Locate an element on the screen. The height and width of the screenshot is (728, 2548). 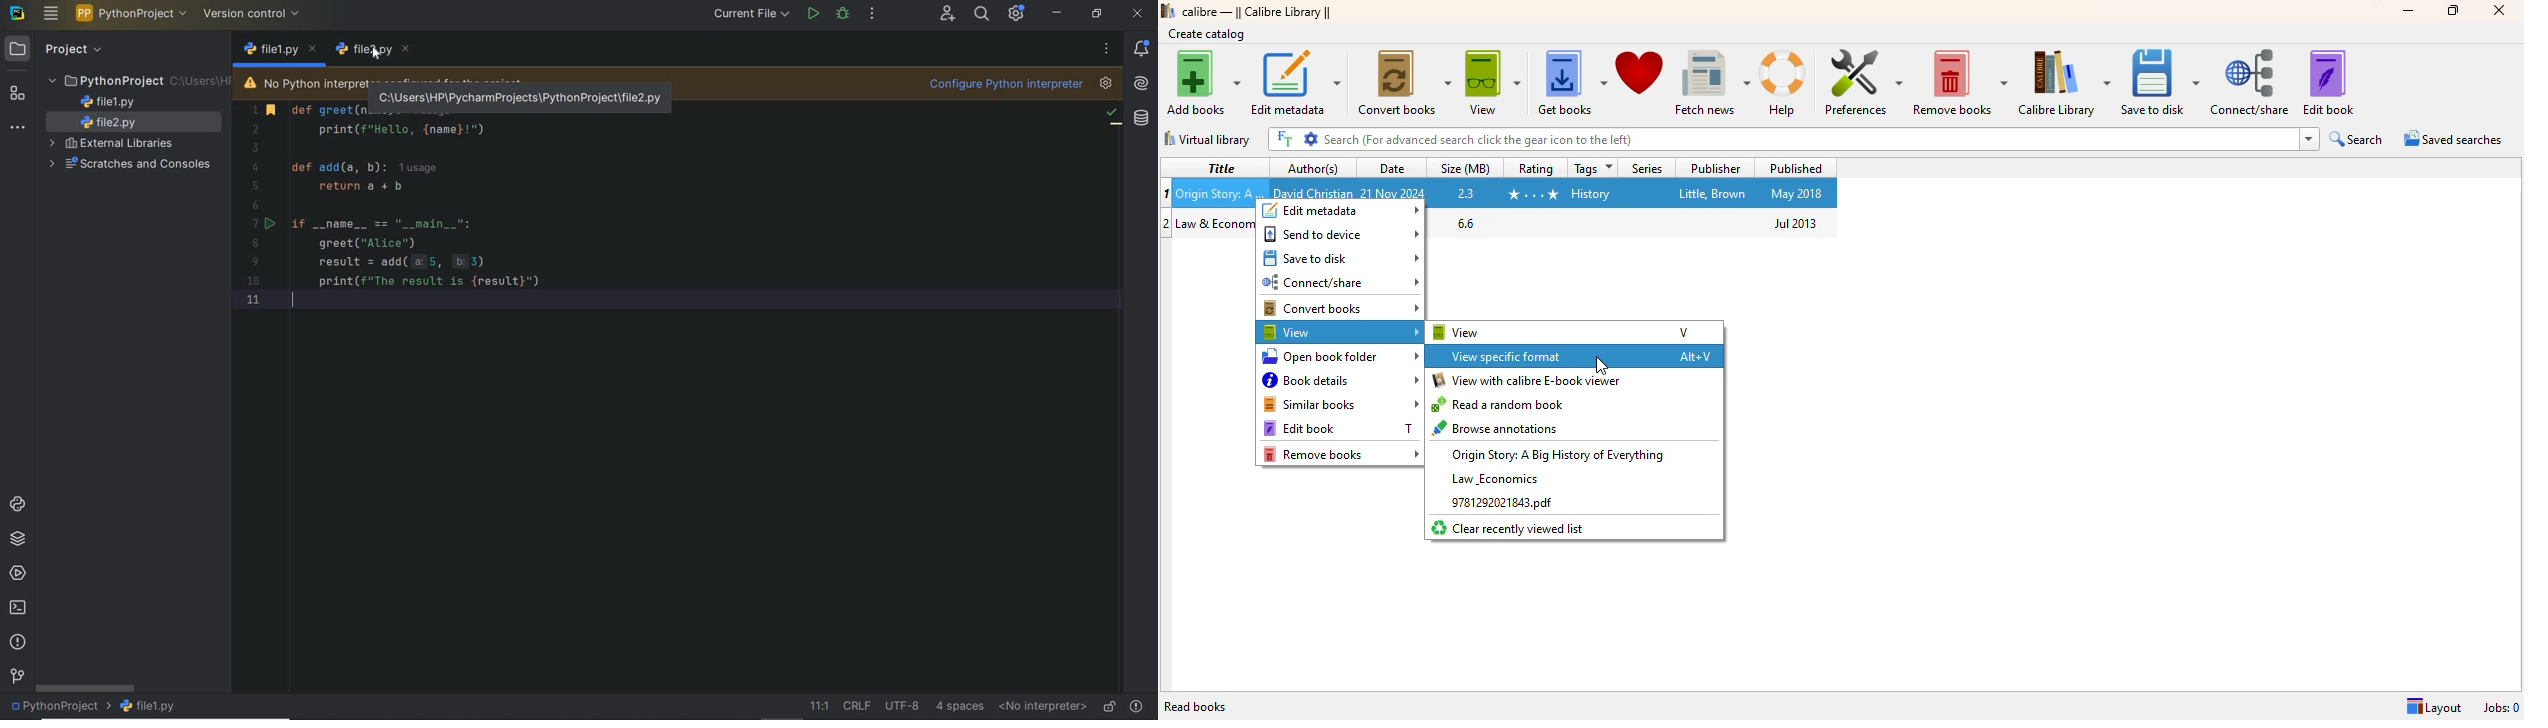
dropdown is located at coordinates (2309, 139).